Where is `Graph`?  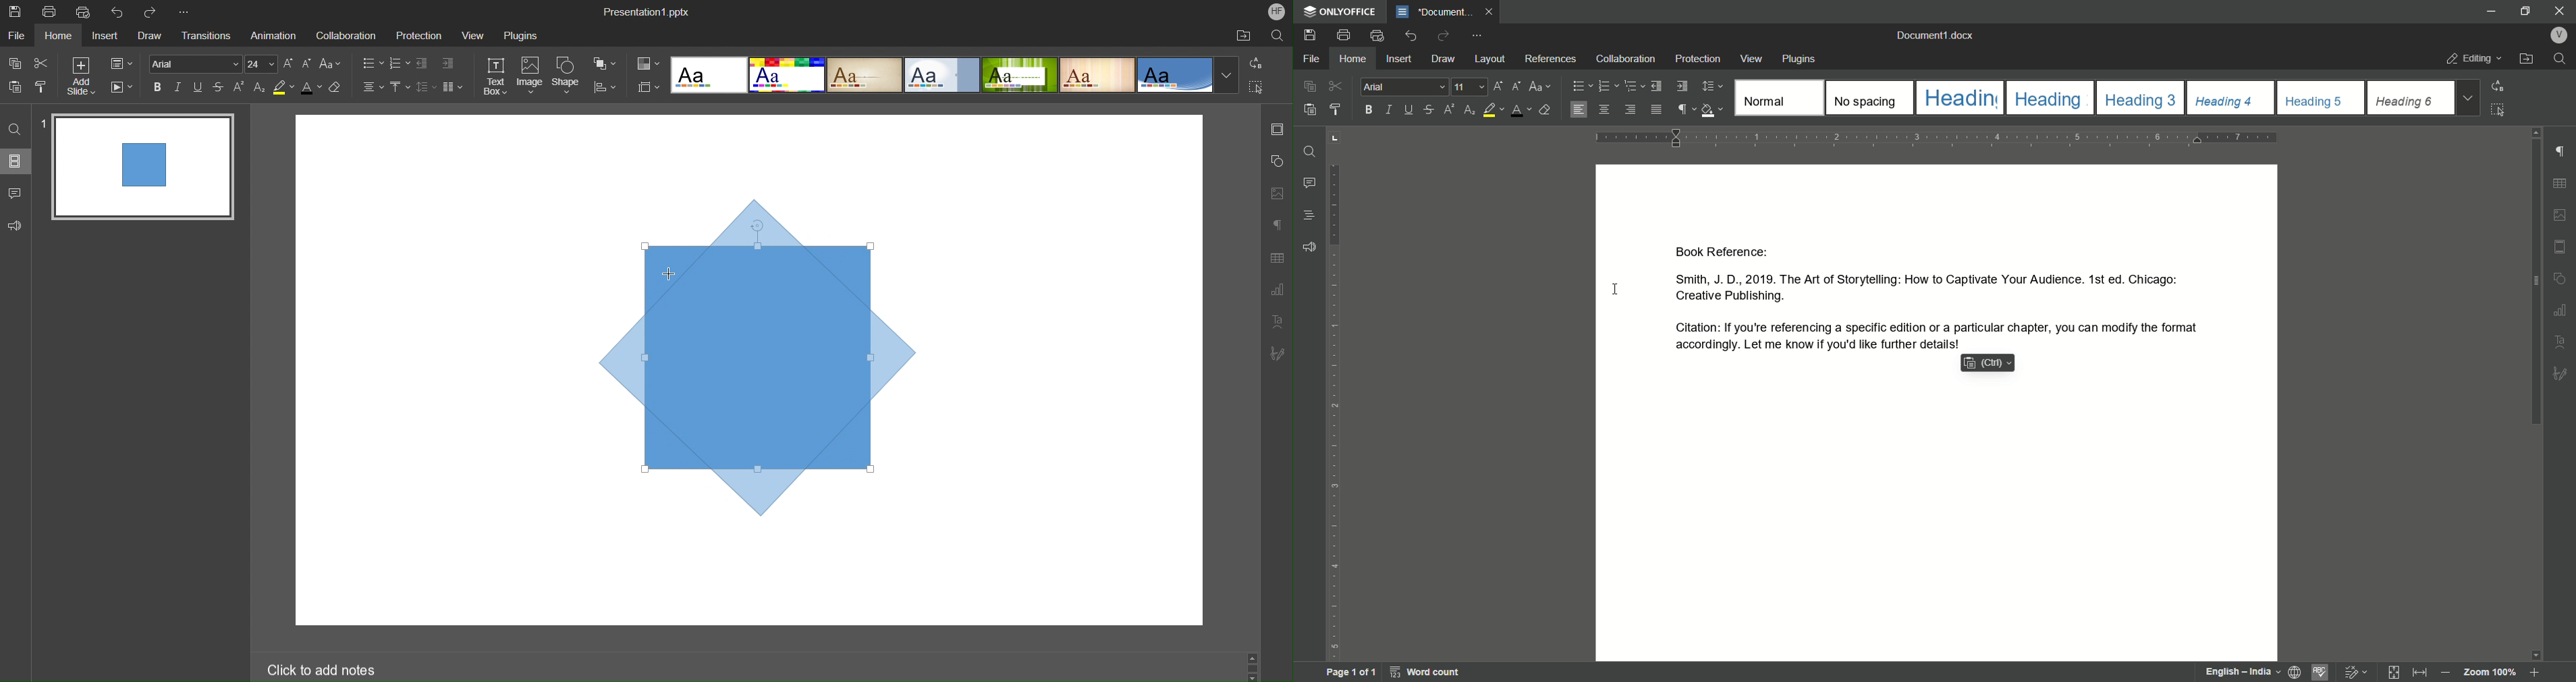 Graph is located at coordinates (1277, 292).